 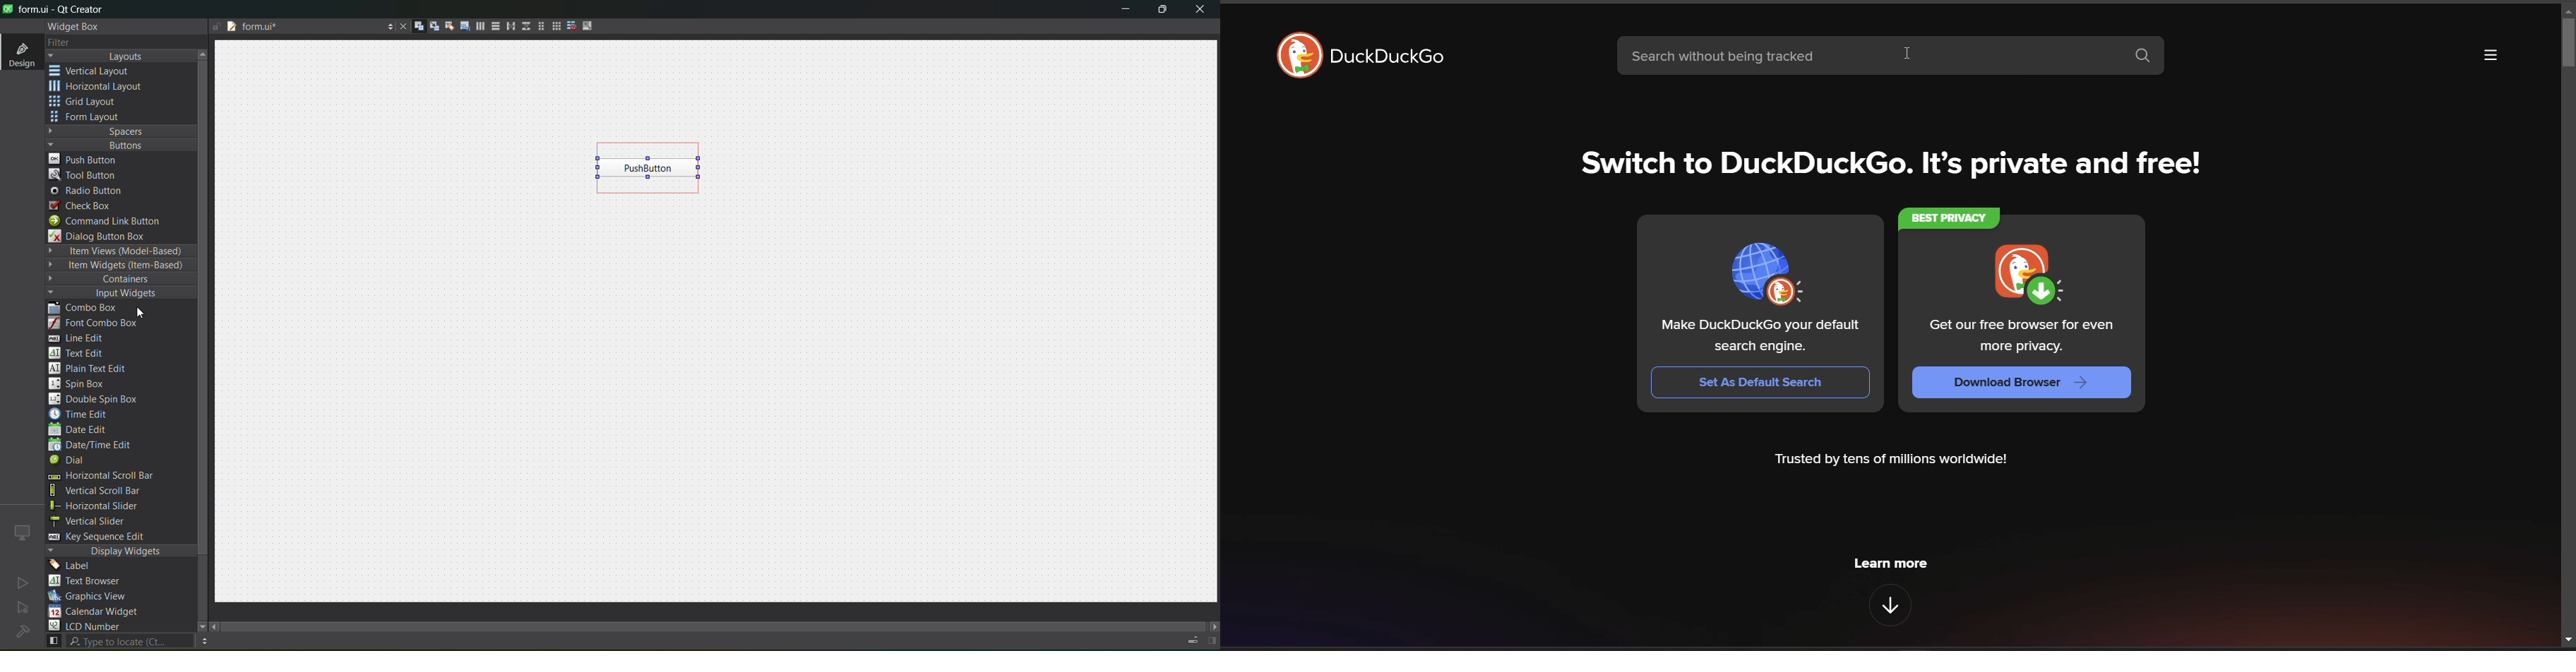 What do you see at coordinates (651, 167) in the screenshot?
I see `push button inserted` at bounding box center [651, 167].